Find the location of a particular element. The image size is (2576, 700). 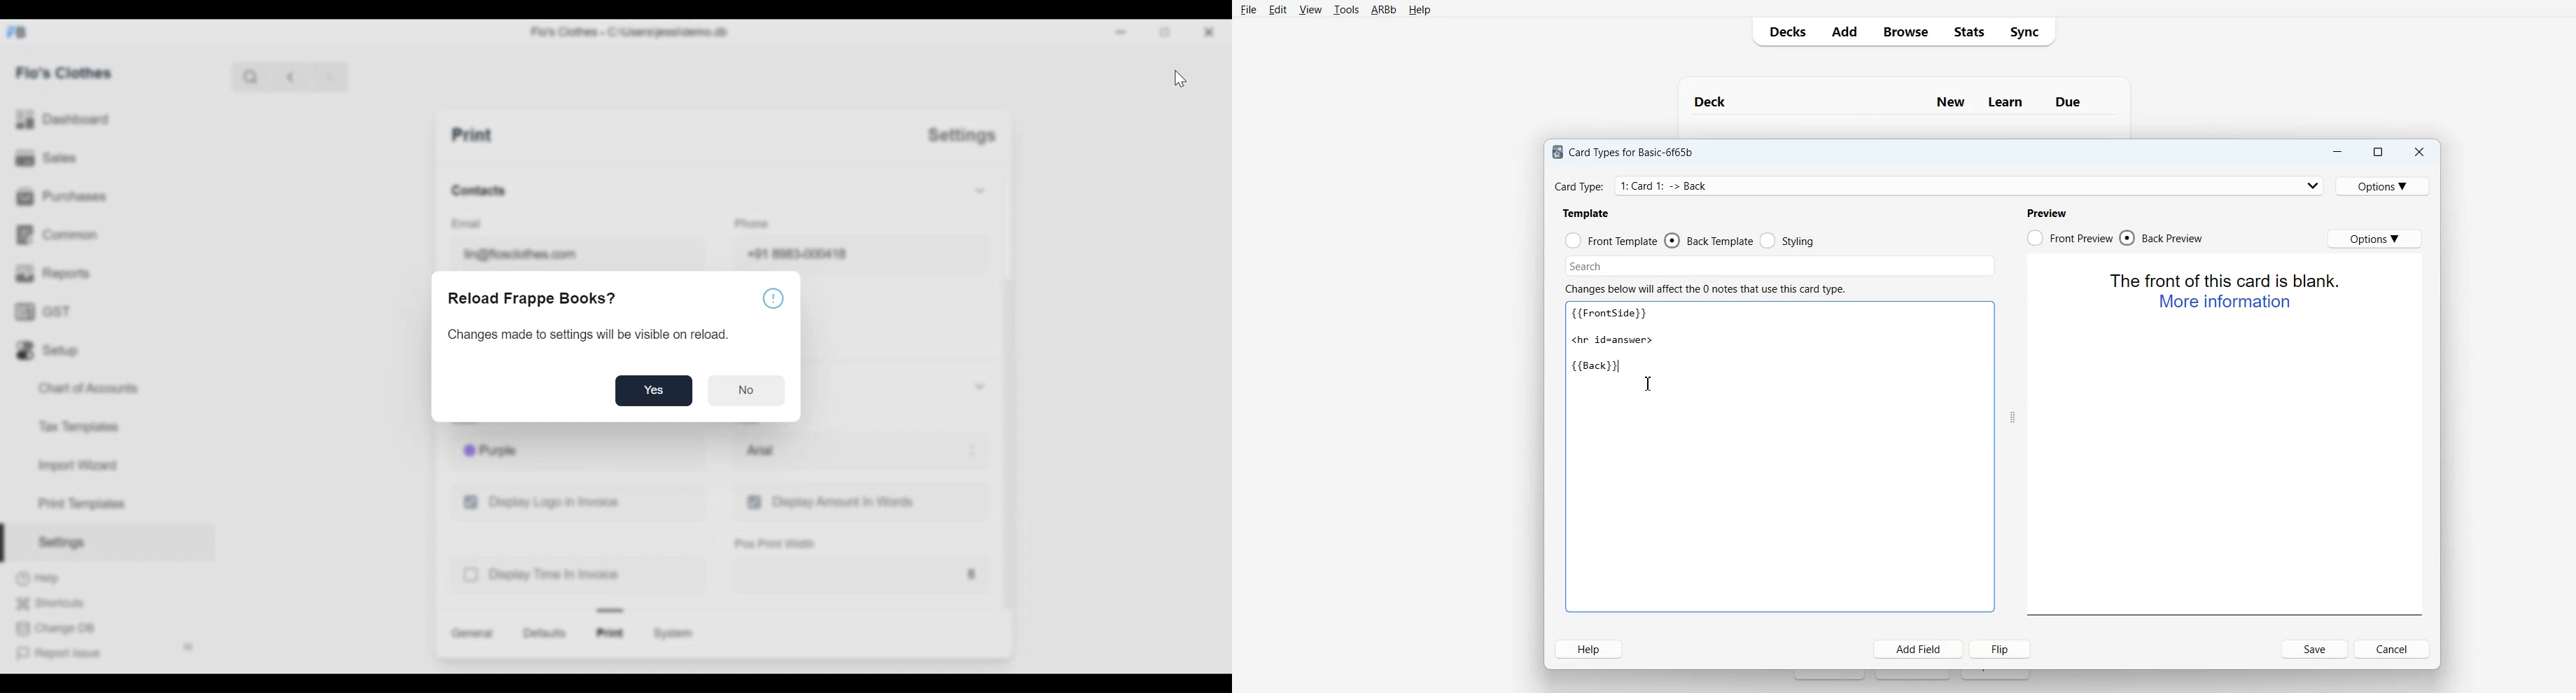

Drag handle is located at coordinates (2012, 417).